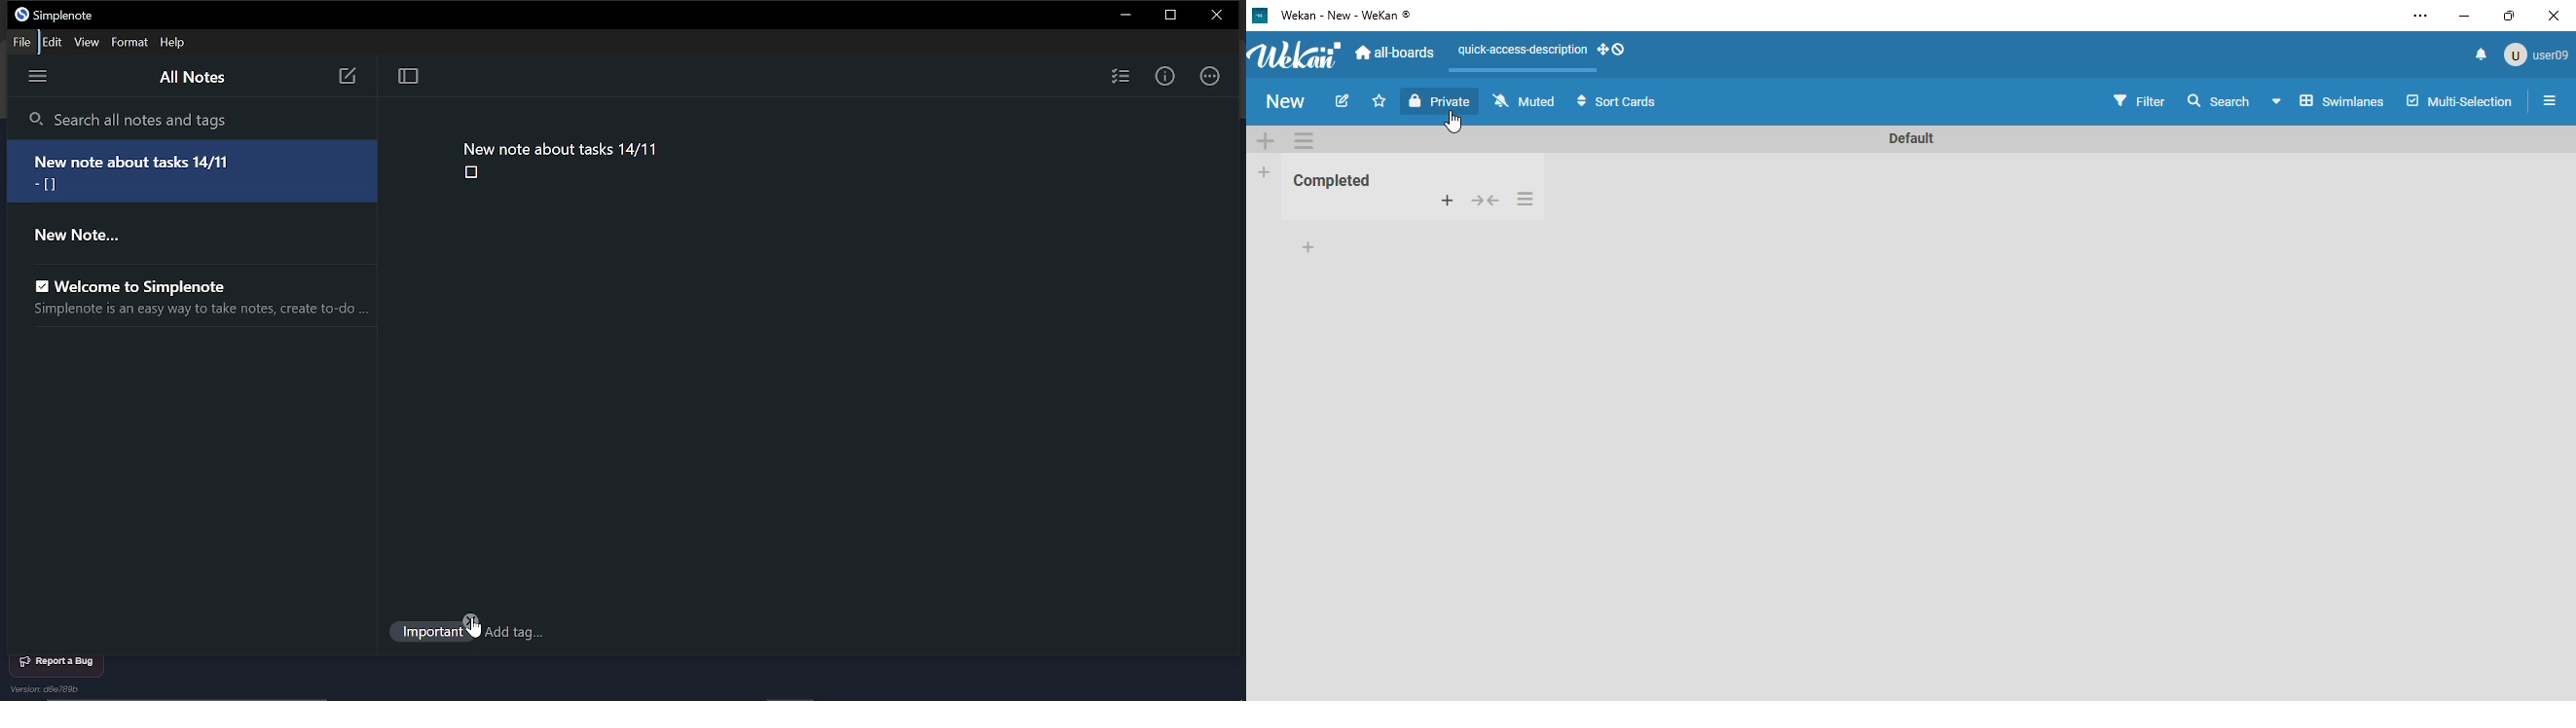 This screenshot has width=2576, height=728. Describe the element at coordinates (58, 690) in the screenshot. I see `fersion. dbe7880` at that location.